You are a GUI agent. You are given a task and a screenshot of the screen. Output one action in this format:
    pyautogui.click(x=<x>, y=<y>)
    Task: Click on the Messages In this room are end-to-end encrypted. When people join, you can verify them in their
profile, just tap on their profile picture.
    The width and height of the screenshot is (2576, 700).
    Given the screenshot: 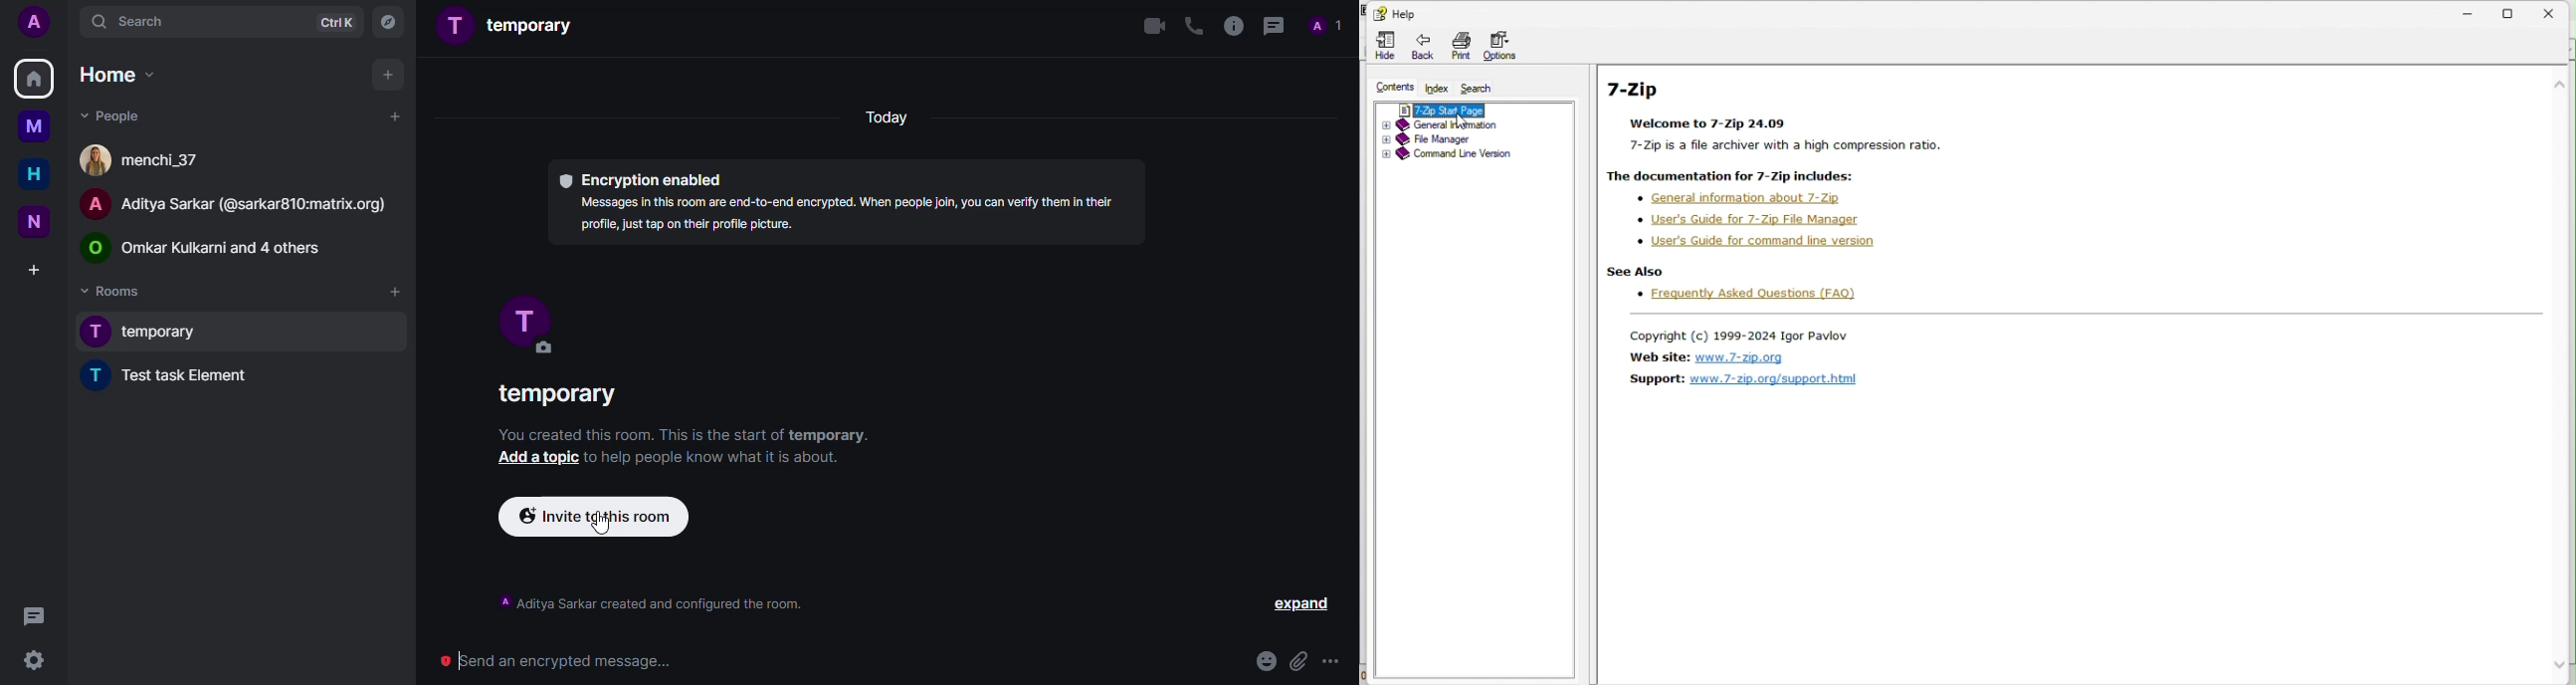 What is the action you would take?
    pyautogui.click(x=846, y=213)
    